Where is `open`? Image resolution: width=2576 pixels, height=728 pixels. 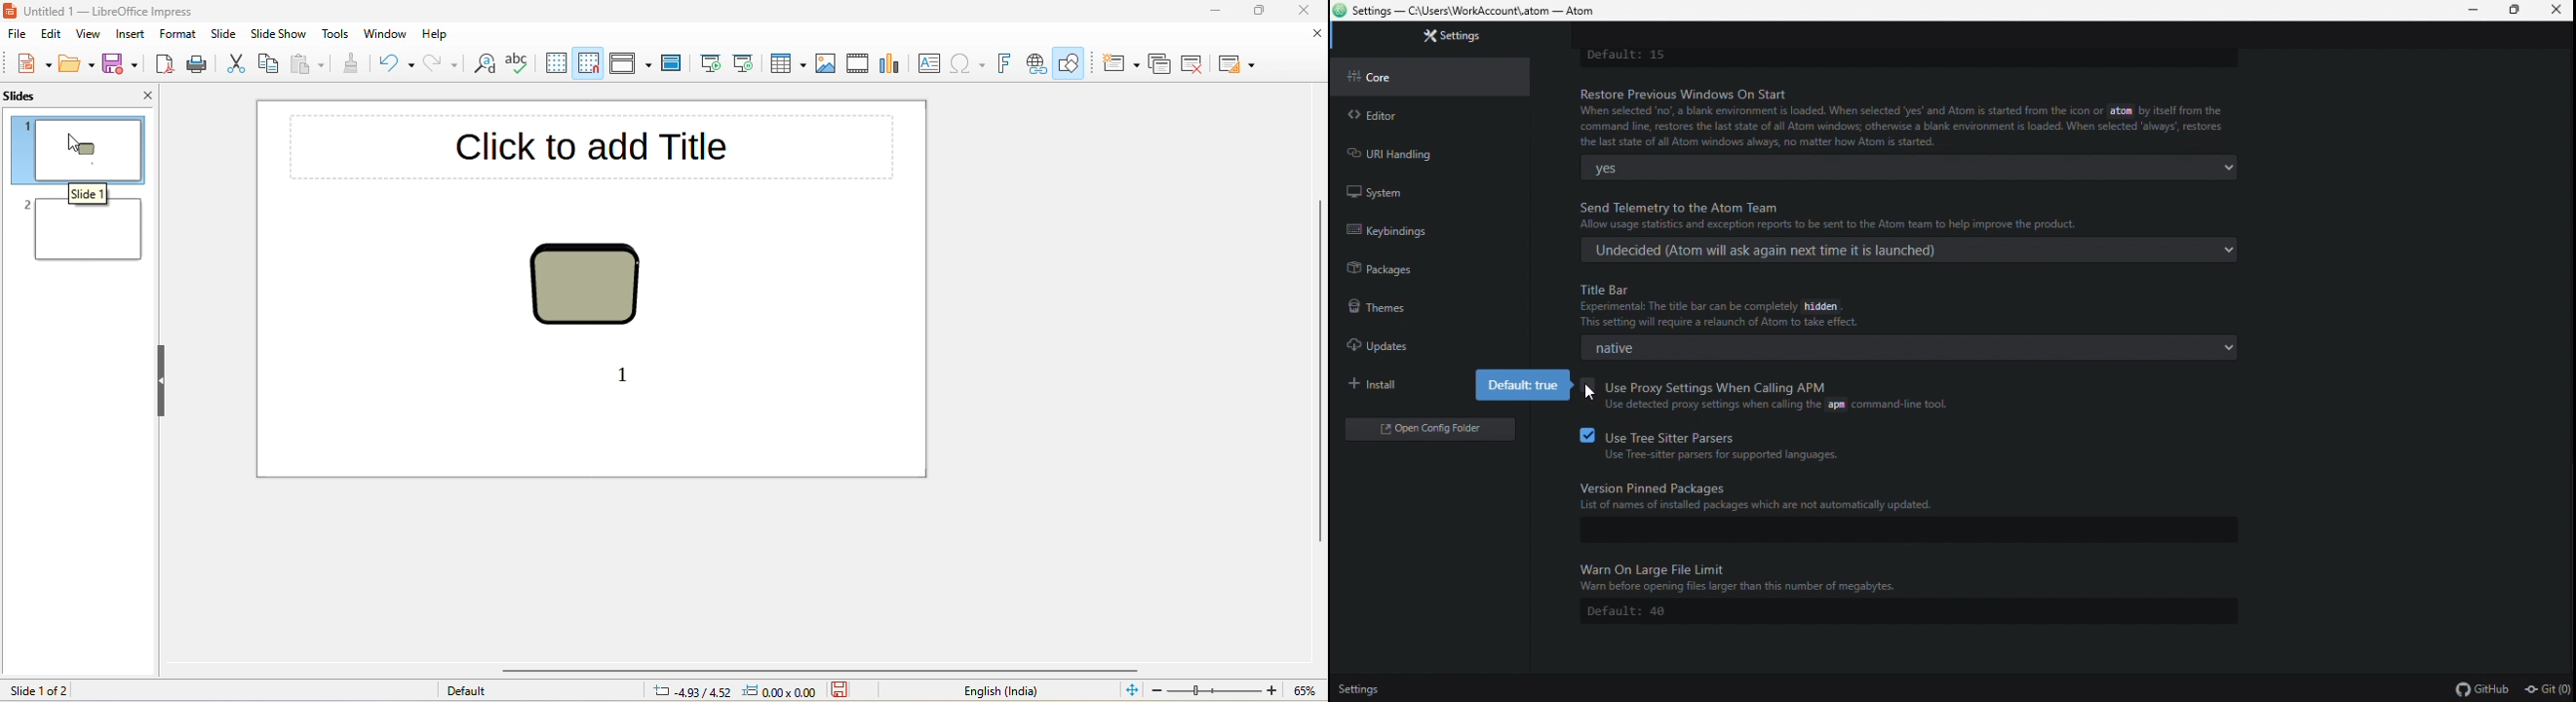
open is located at coordinates (78, 66).